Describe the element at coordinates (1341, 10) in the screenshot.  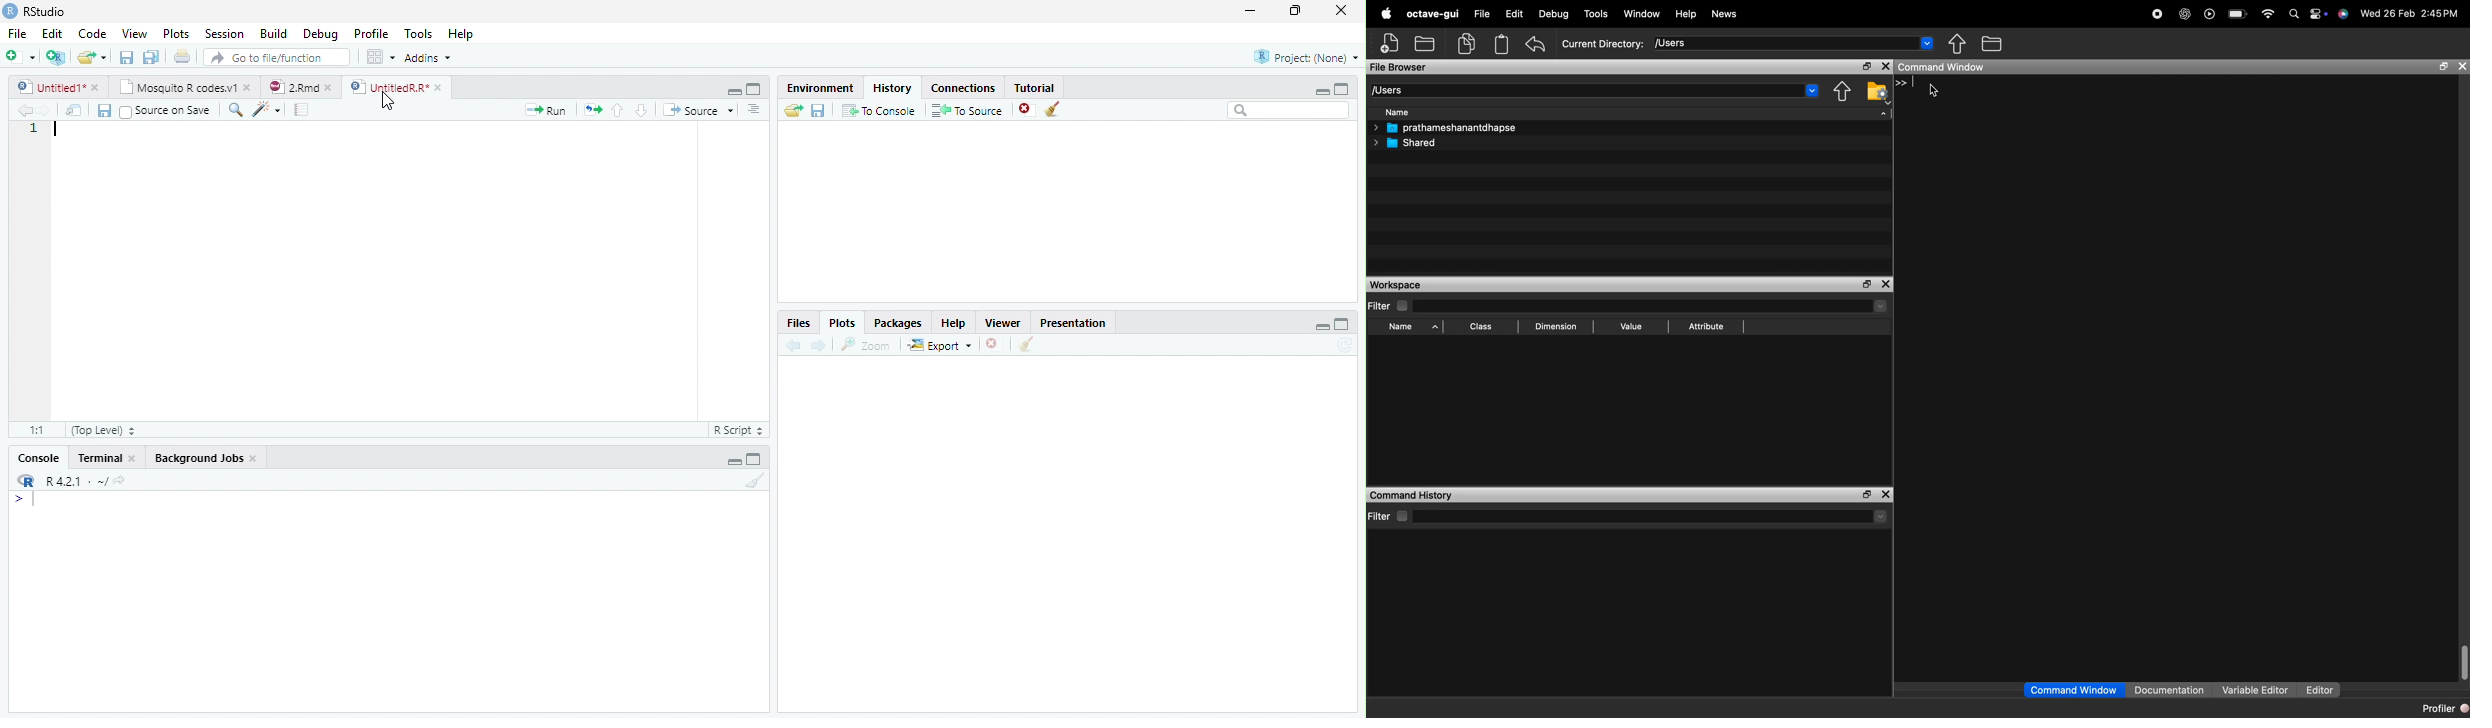
I see `close` at that location.